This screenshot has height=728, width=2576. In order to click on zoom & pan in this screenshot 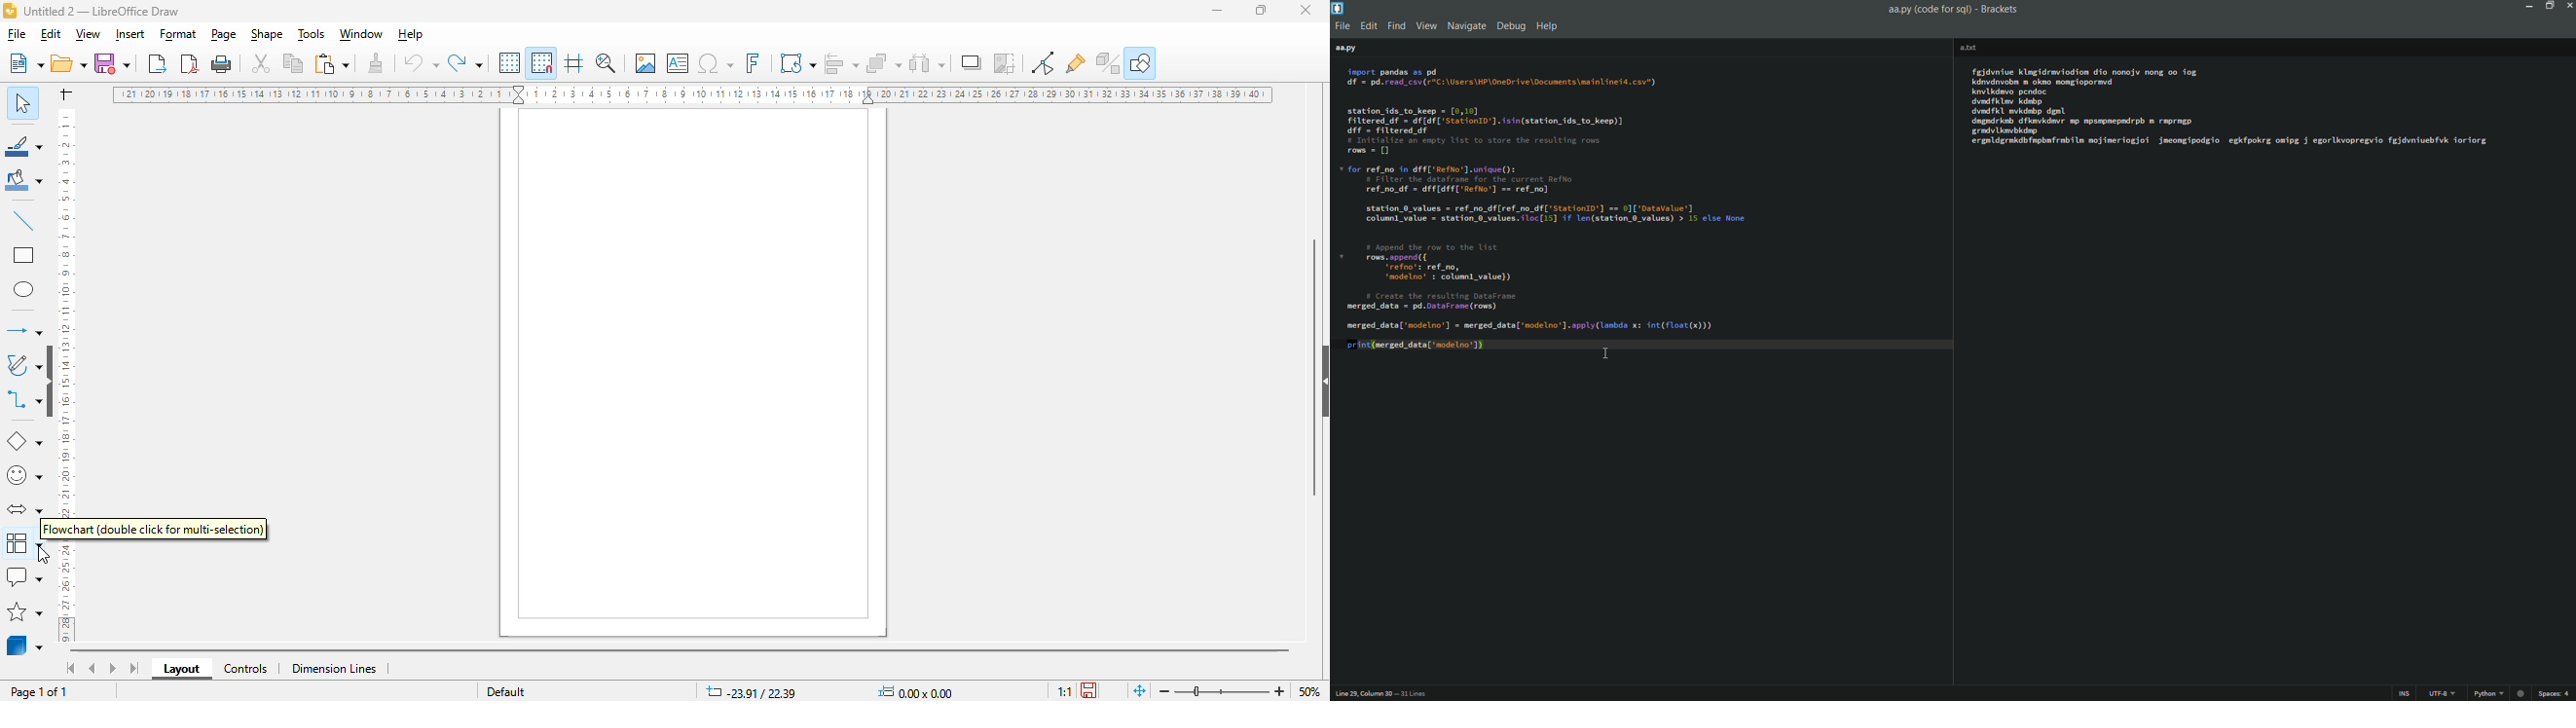, I will do `click(607, 63)`.